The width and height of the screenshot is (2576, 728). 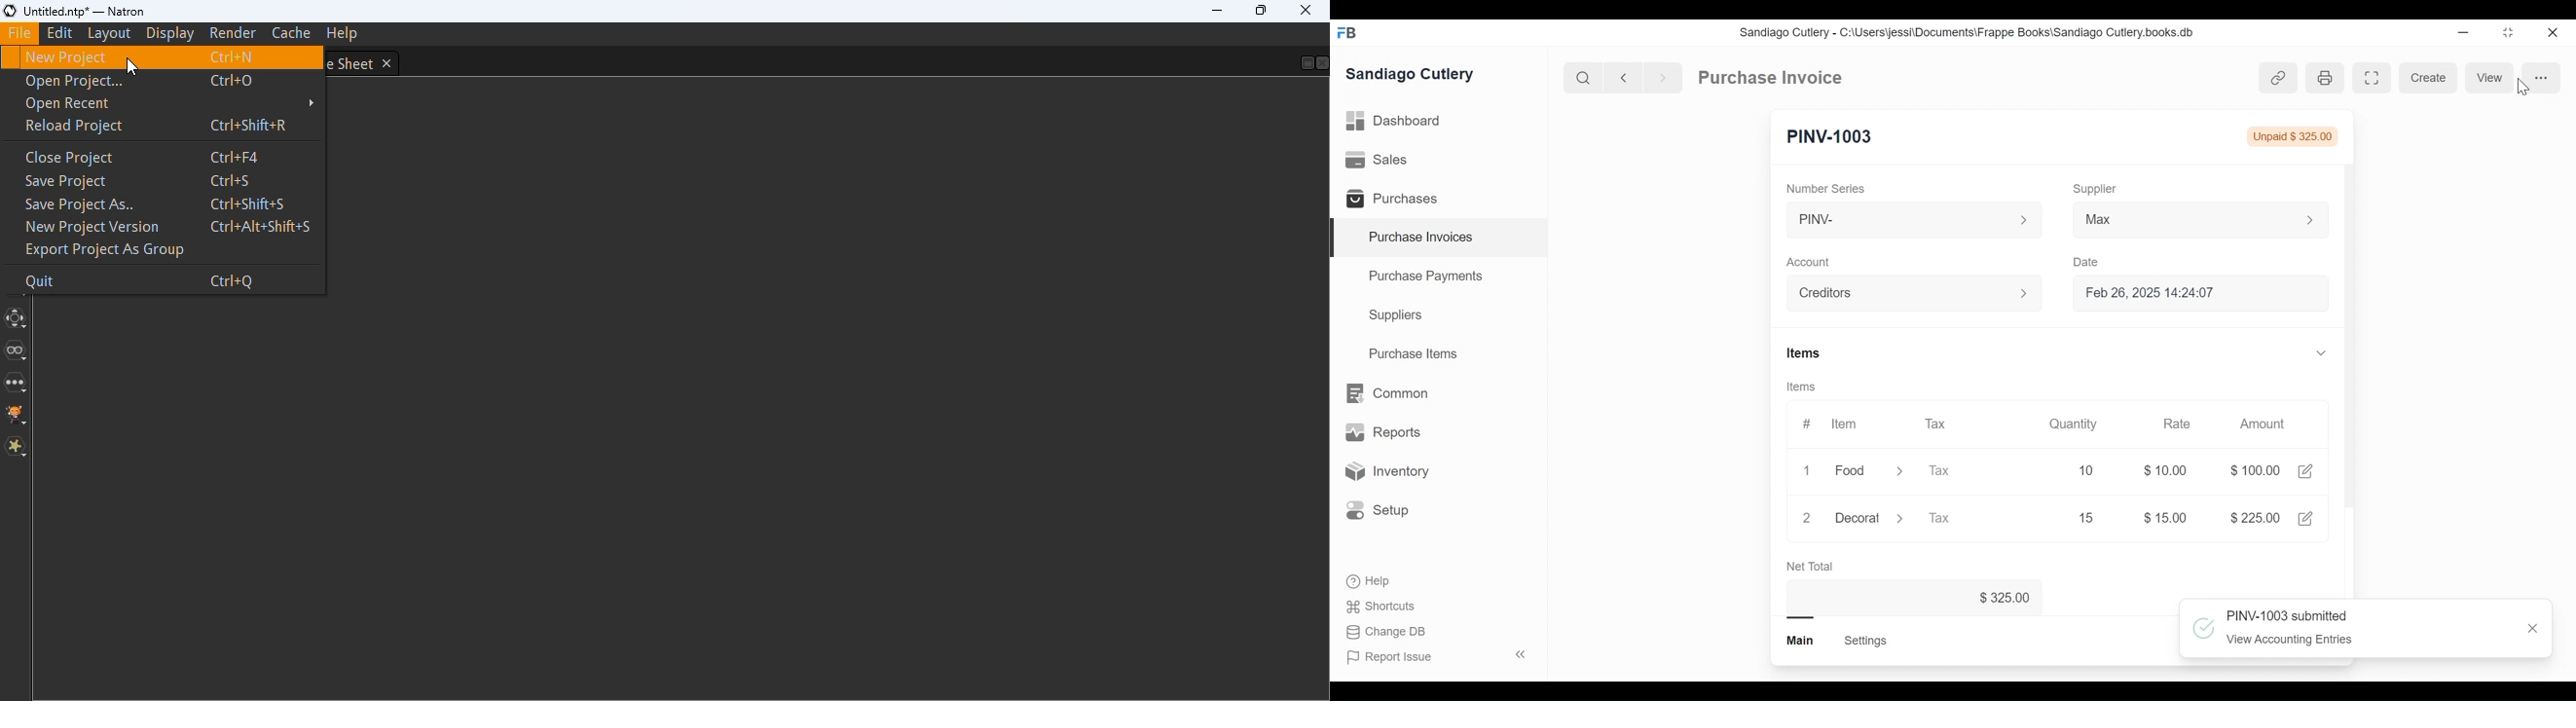 What do you see at coordinates (1378, 510) in the screenshot?
I see `Setup` at bounding box center [1378, 510].